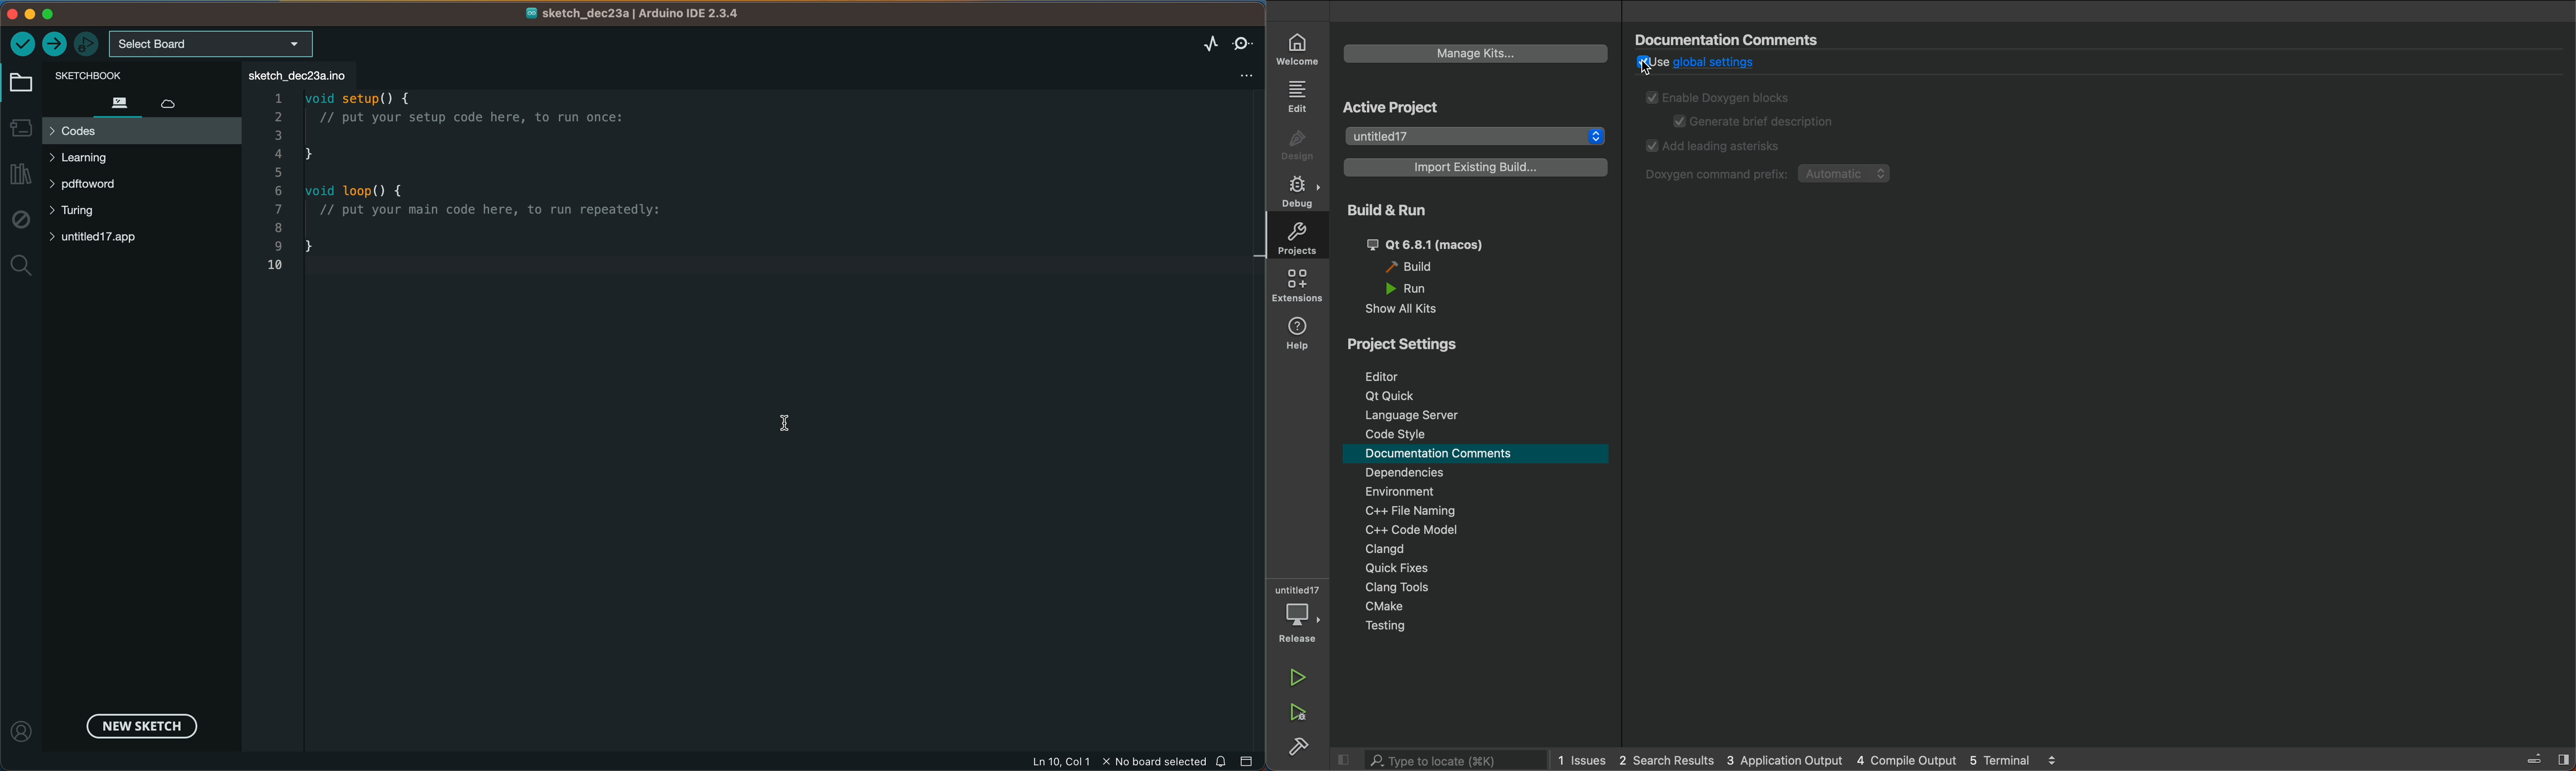 The height and width of the screenshot is (784, 2576). I want to click on t quick, so click(1392, 397).